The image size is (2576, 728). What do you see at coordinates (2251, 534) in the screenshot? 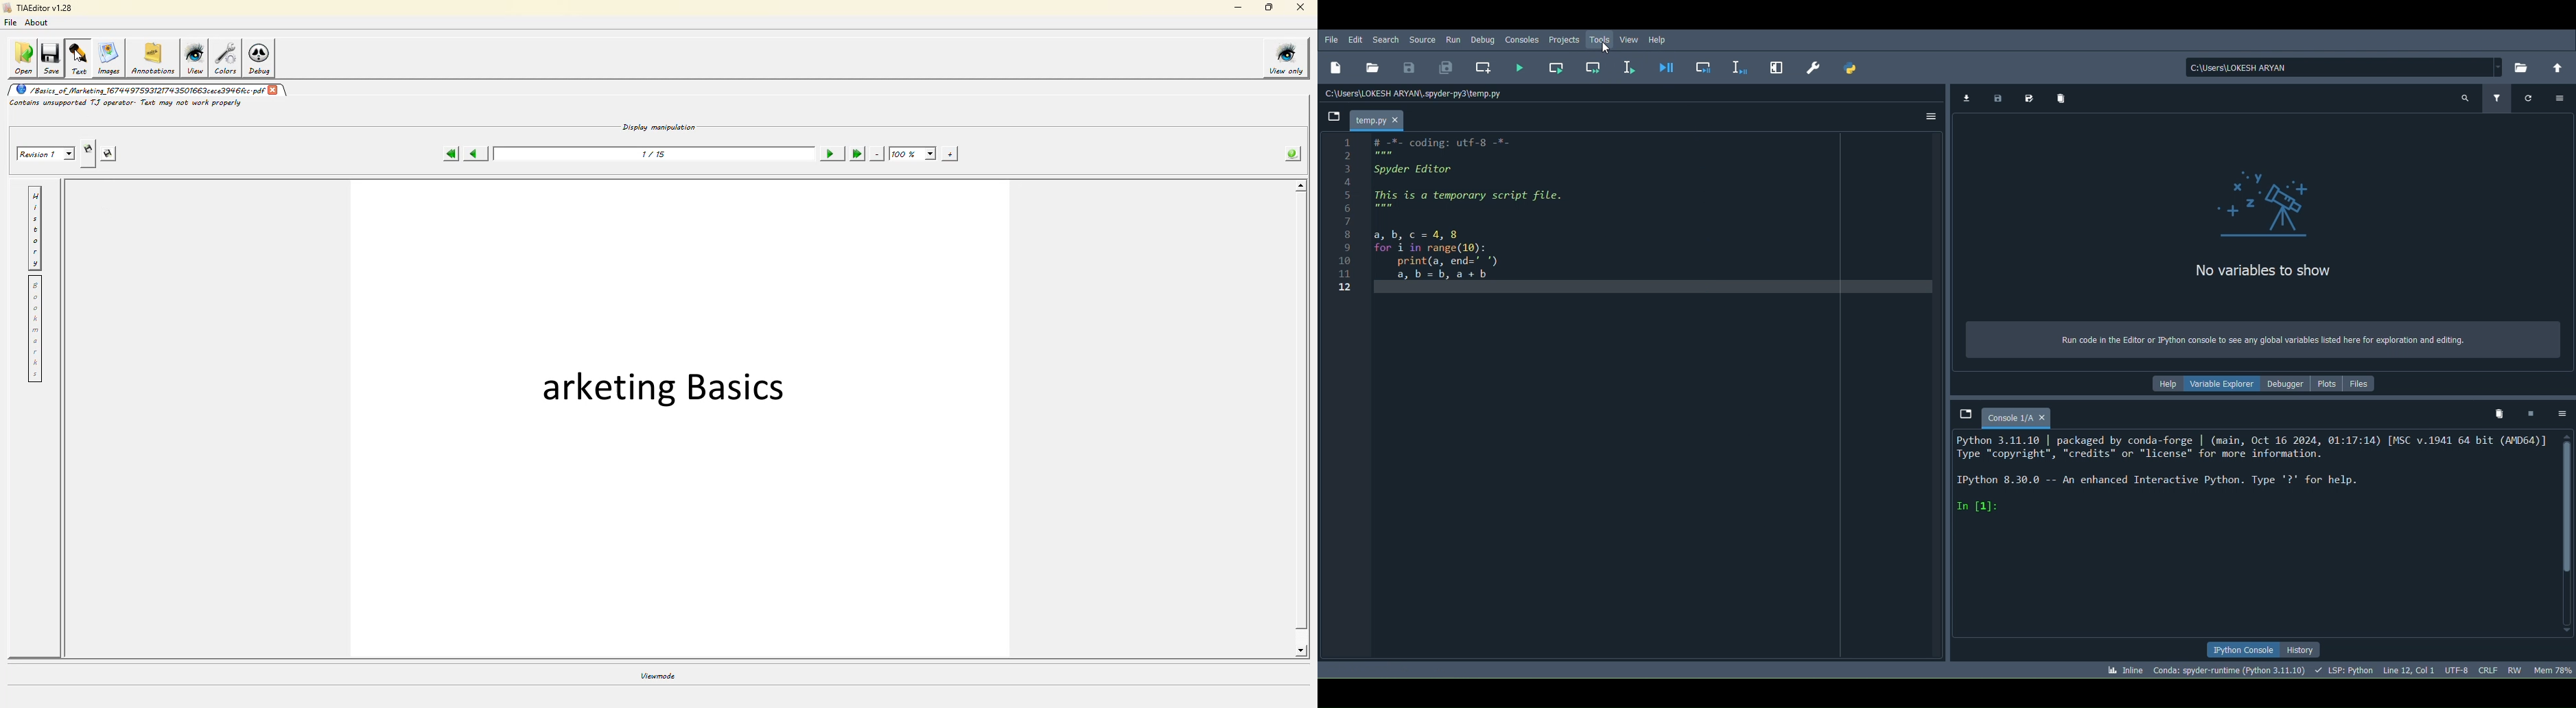
I see `Console editor` at bounding box center [2251, 534].